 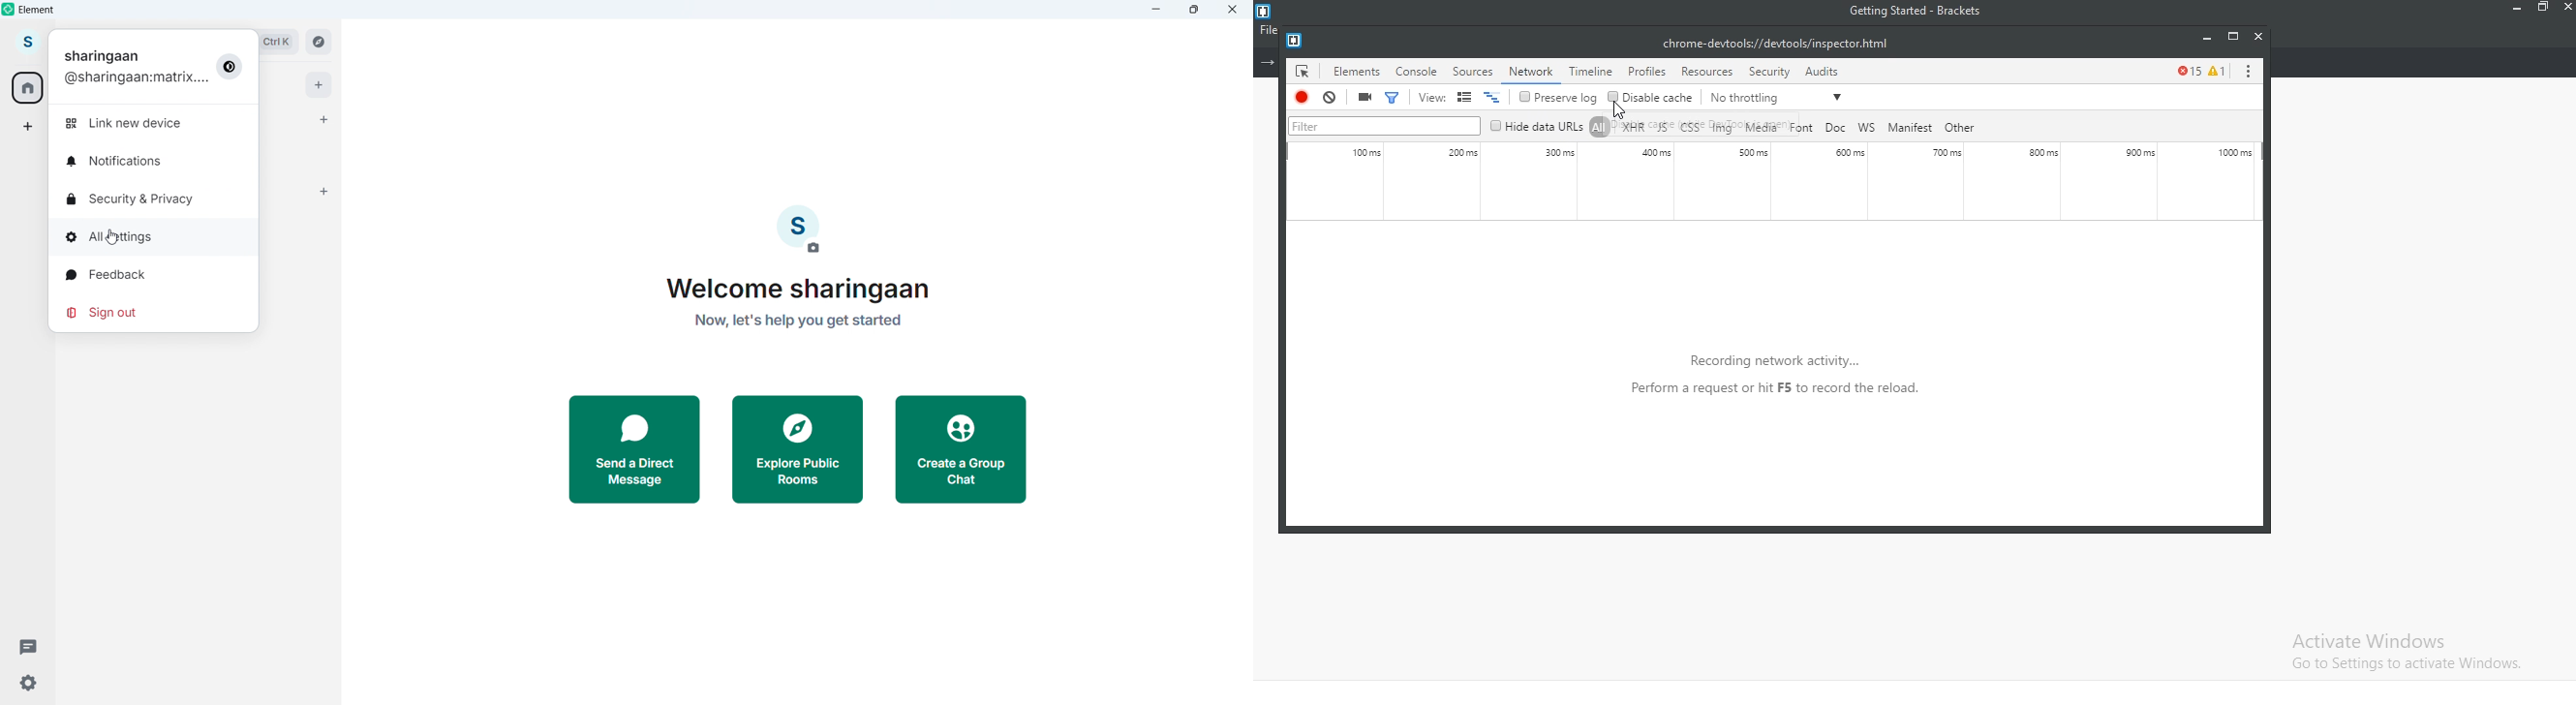 What do you see at coordinates (2565, 11) in the screenshot?
I see `close` at bounding box center [2565, 11].